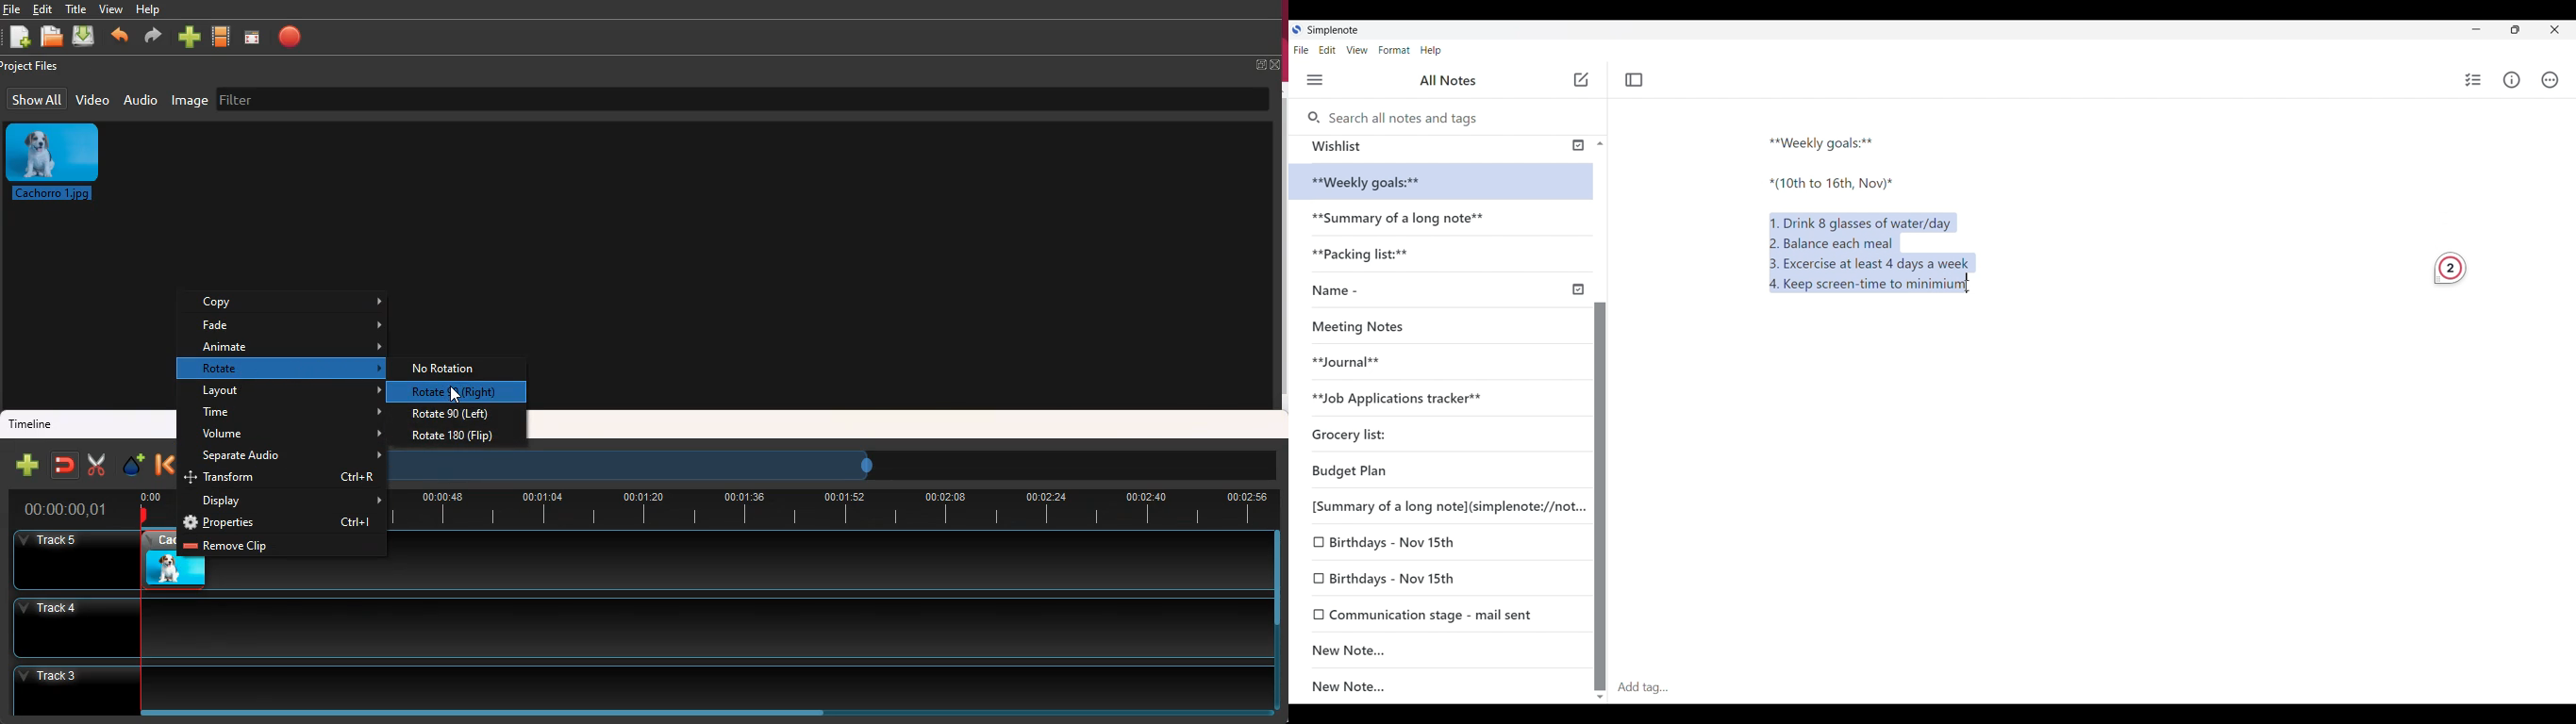 This screenshot has height=728, width=2576. Describe the element at coordinates (702, 711) in the screenshot. I see `scrollbar` at that location.